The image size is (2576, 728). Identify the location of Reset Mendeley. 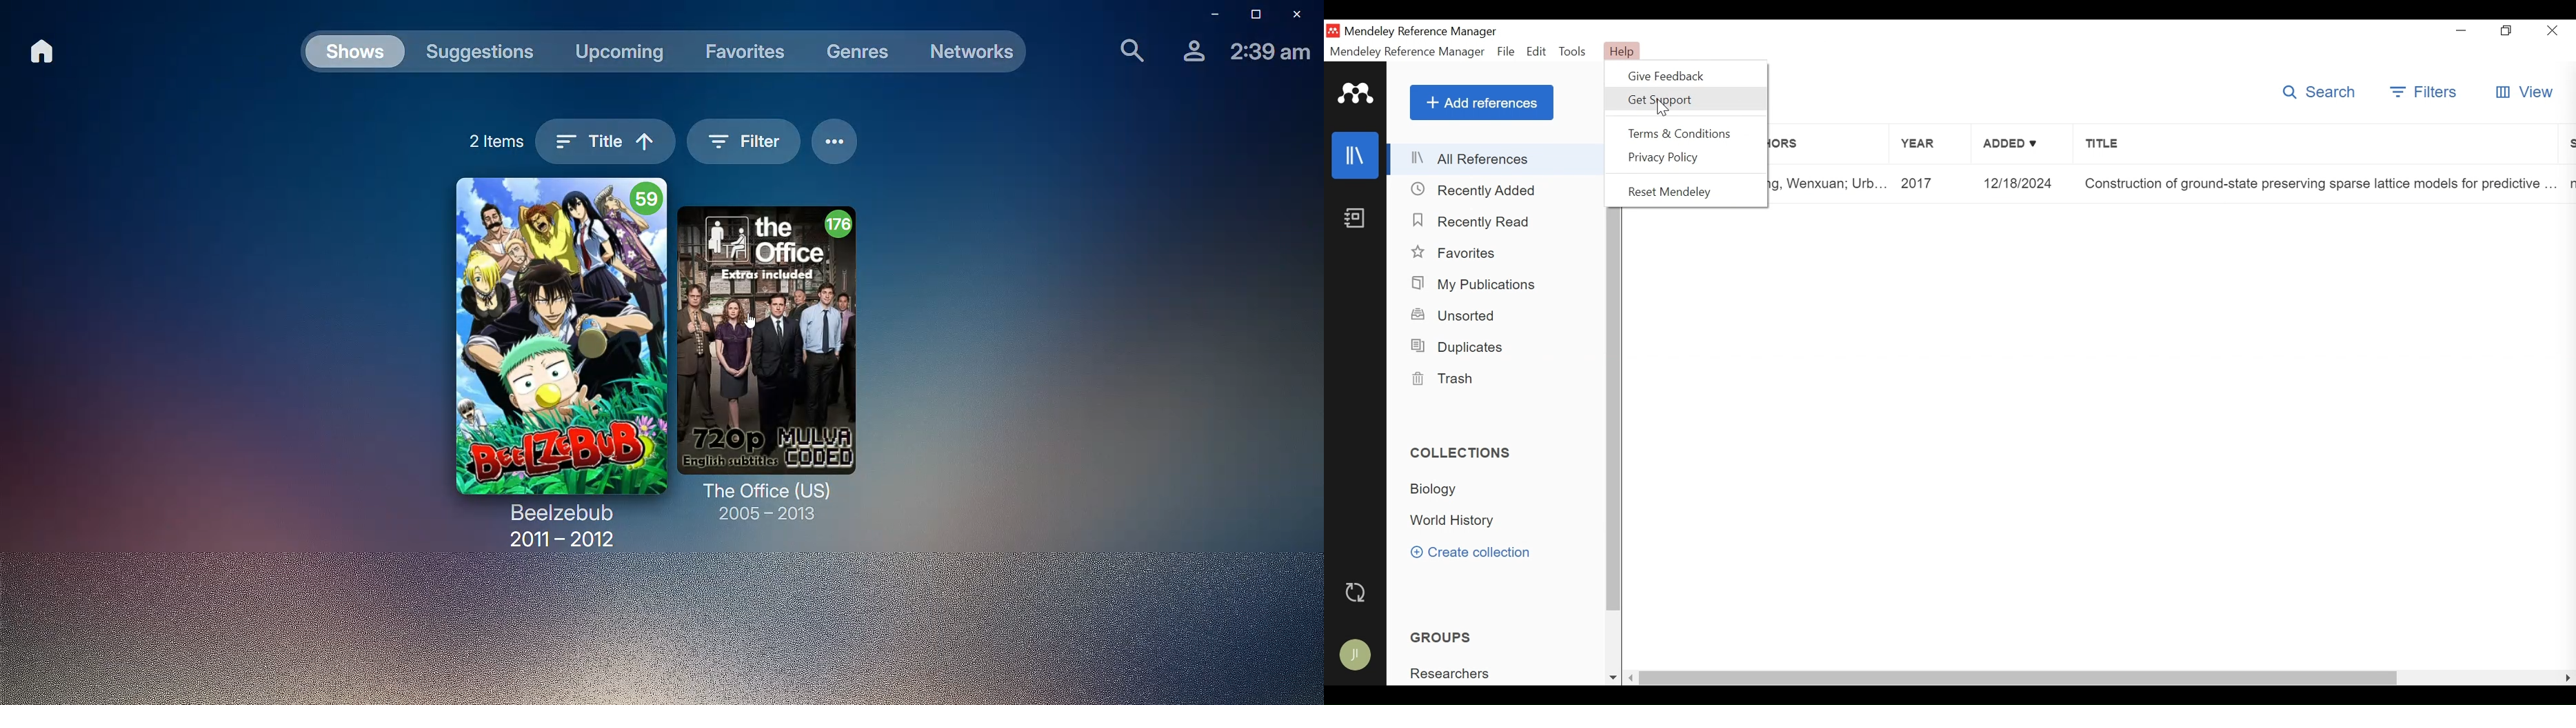
(1675, 192).